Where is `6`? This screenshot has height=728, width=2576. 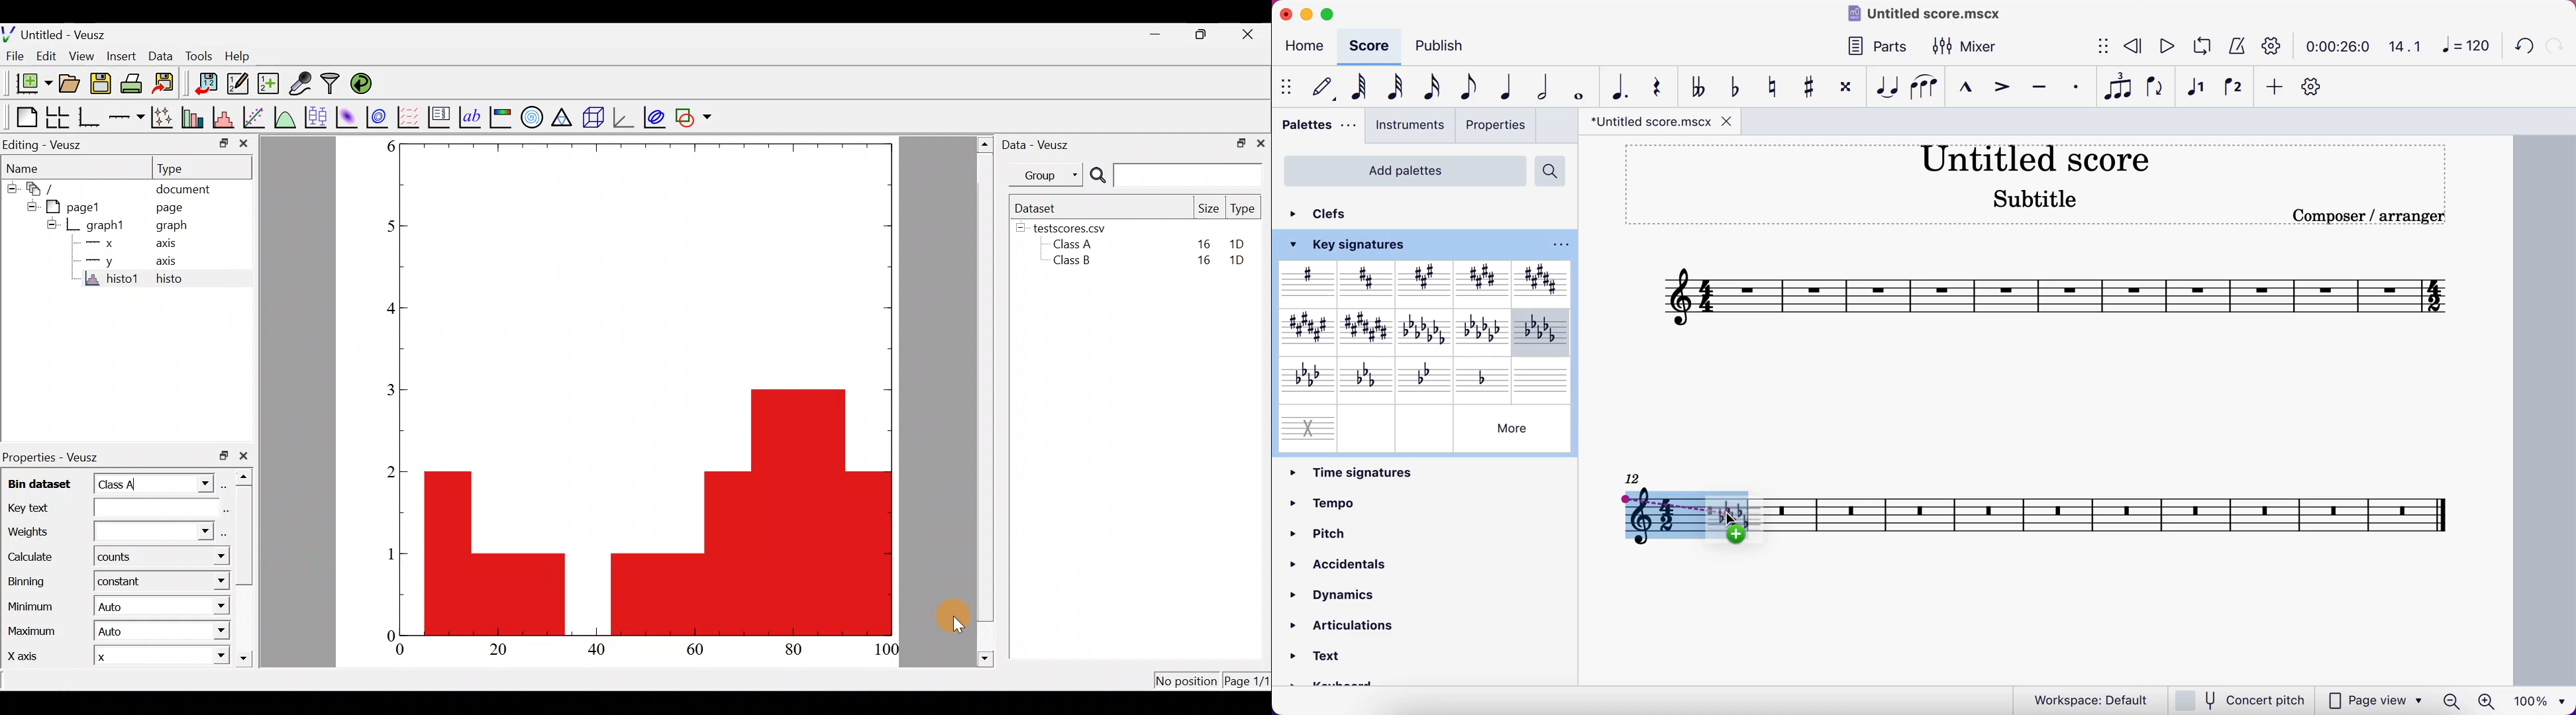
6 is located at coordinates (385, 148).